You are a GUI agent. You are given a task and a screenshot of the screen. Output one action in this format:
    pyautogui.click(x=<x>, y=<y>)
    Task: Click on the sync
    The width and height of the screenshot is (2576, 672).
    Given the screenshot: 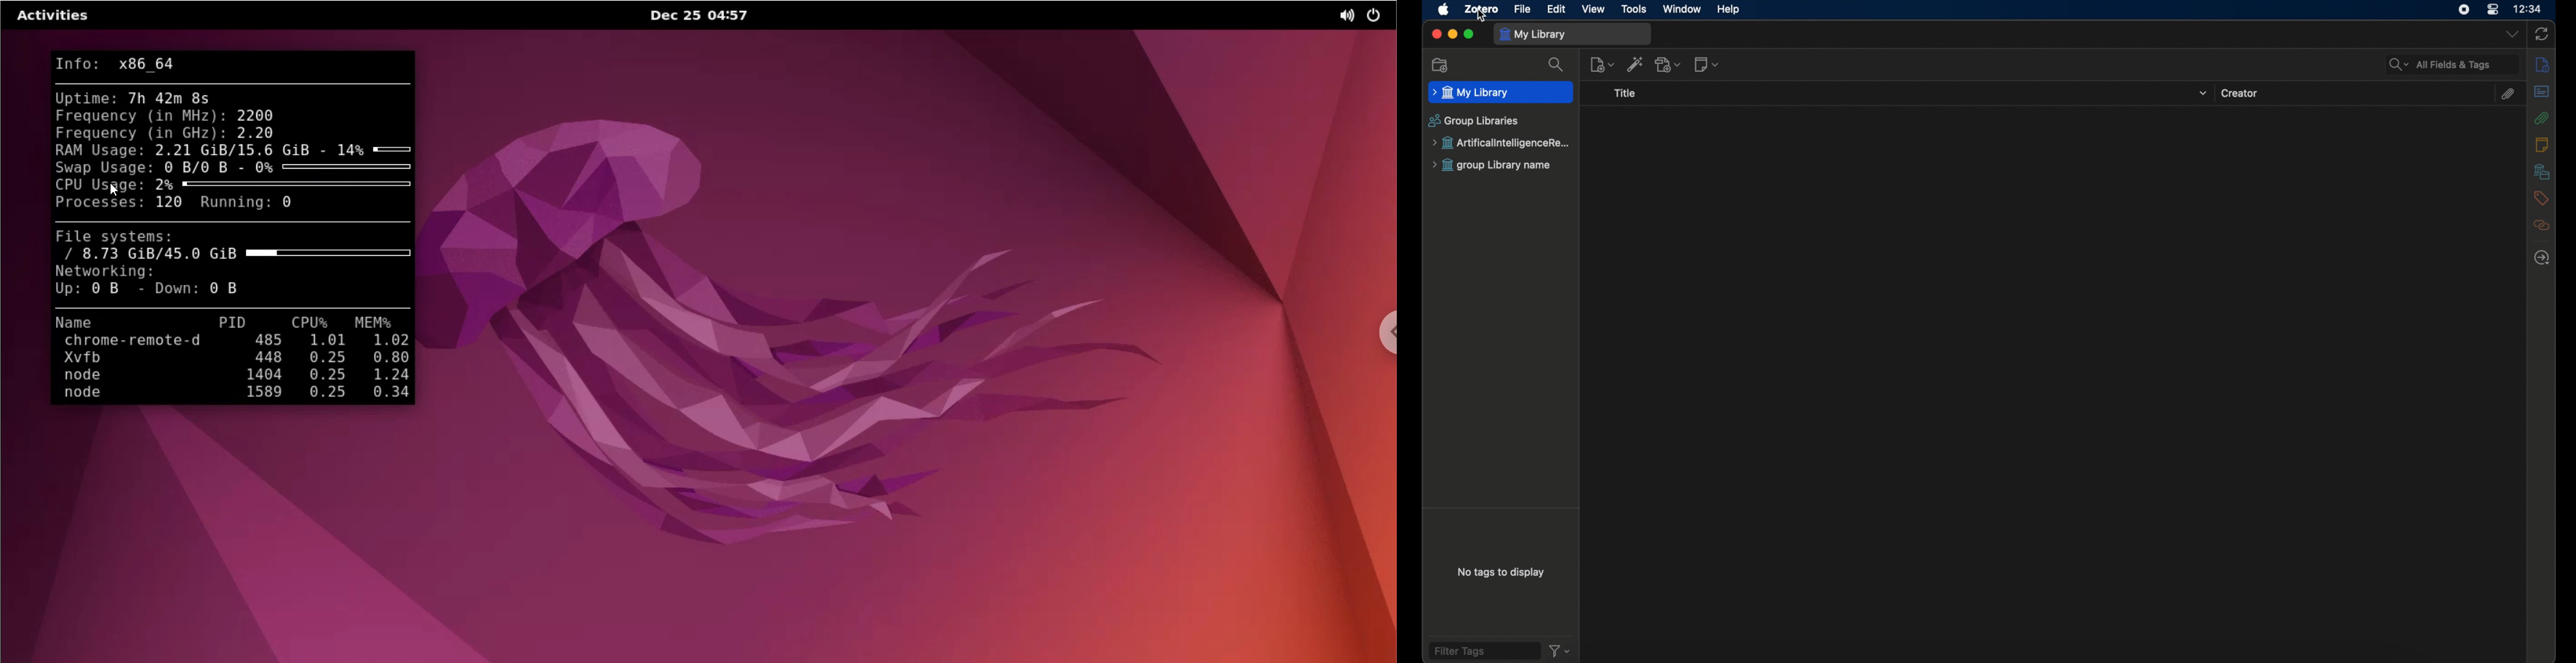 What is the action you would take?
    pyautogui.click(x=2542, y=34)
    